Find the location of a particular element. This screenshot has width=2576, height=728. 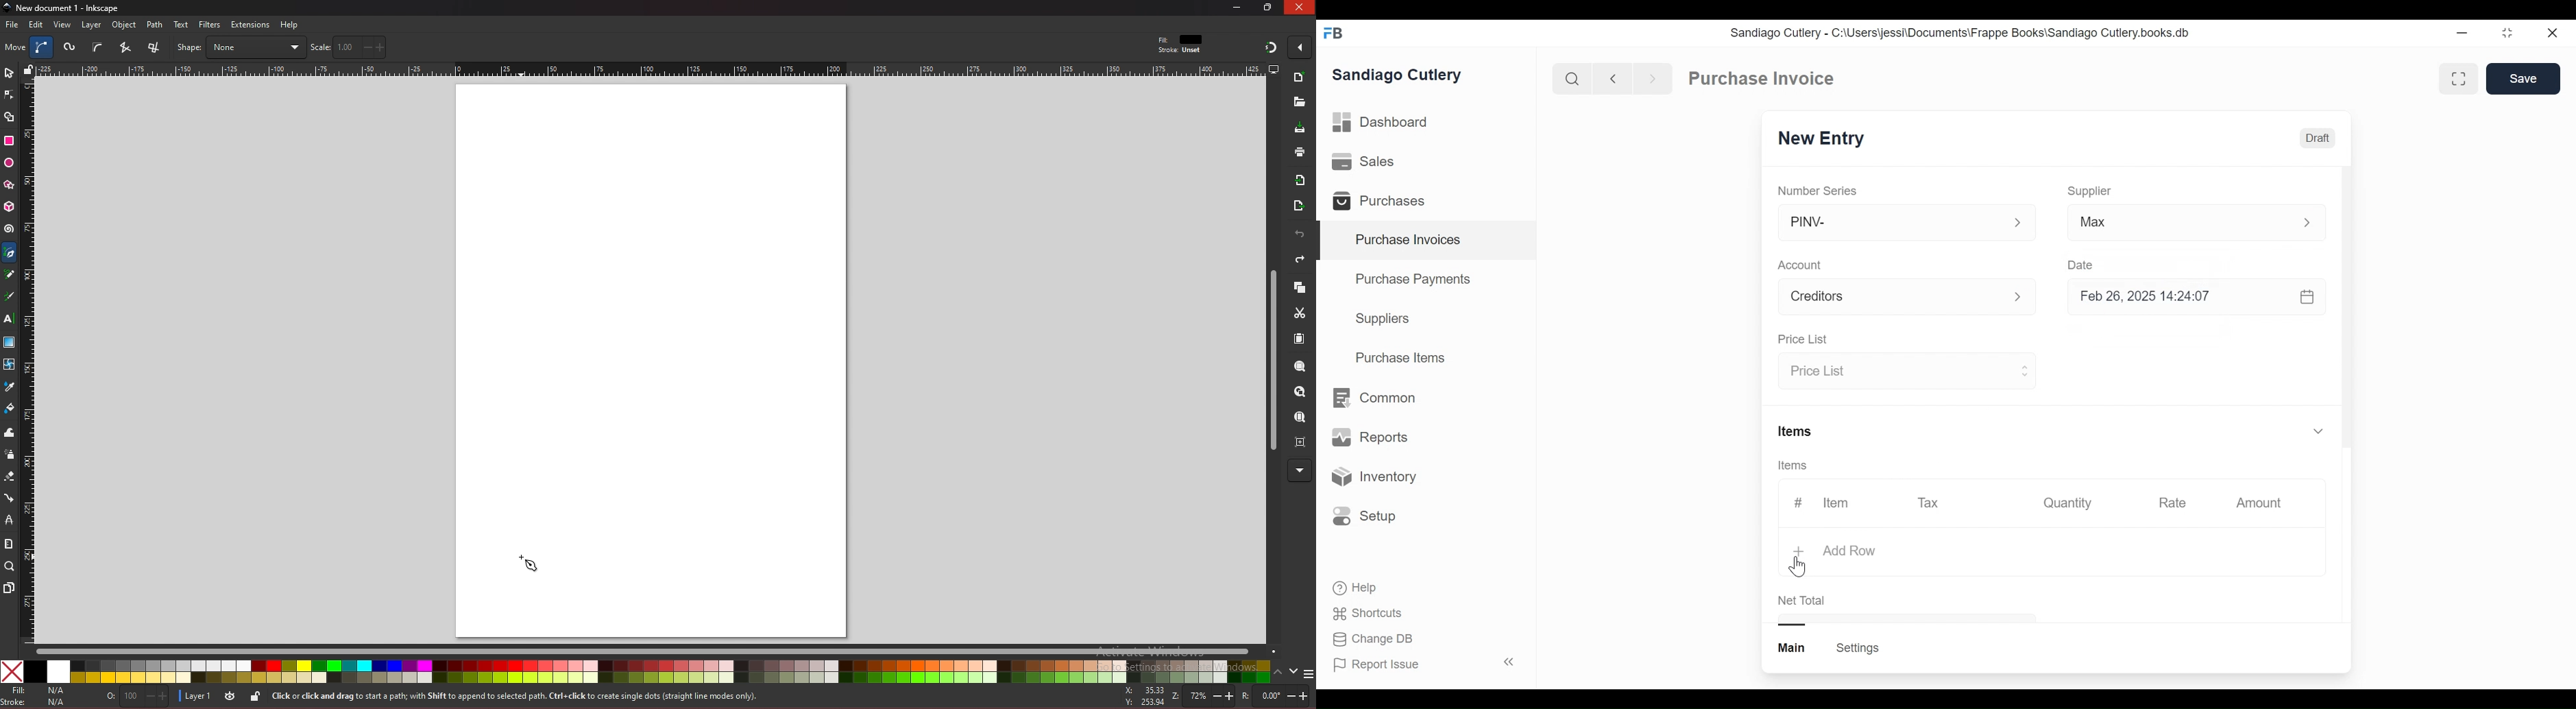

resize is located at coordinates (1269, 7).